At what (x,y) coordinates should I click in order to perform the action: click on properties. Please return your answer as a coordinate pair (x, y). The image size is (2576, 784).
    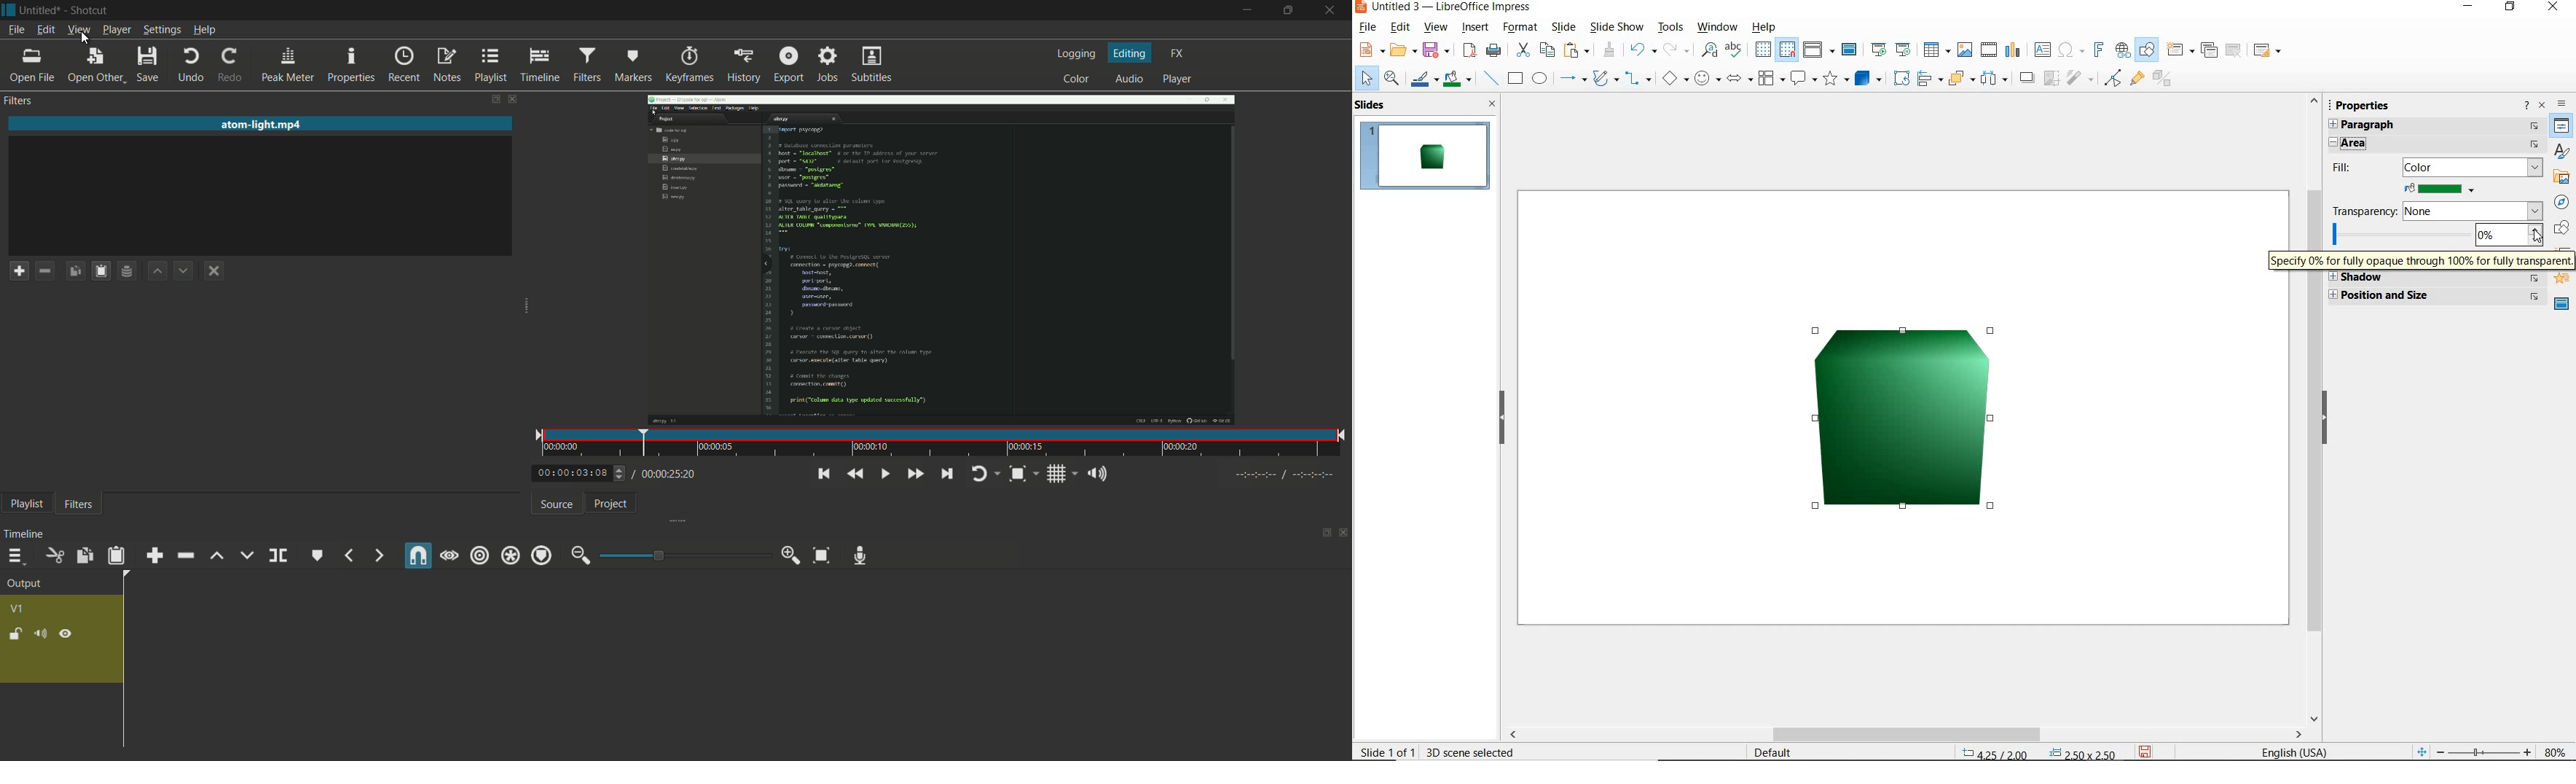
    Looking at the image, I should click on (351, 66).